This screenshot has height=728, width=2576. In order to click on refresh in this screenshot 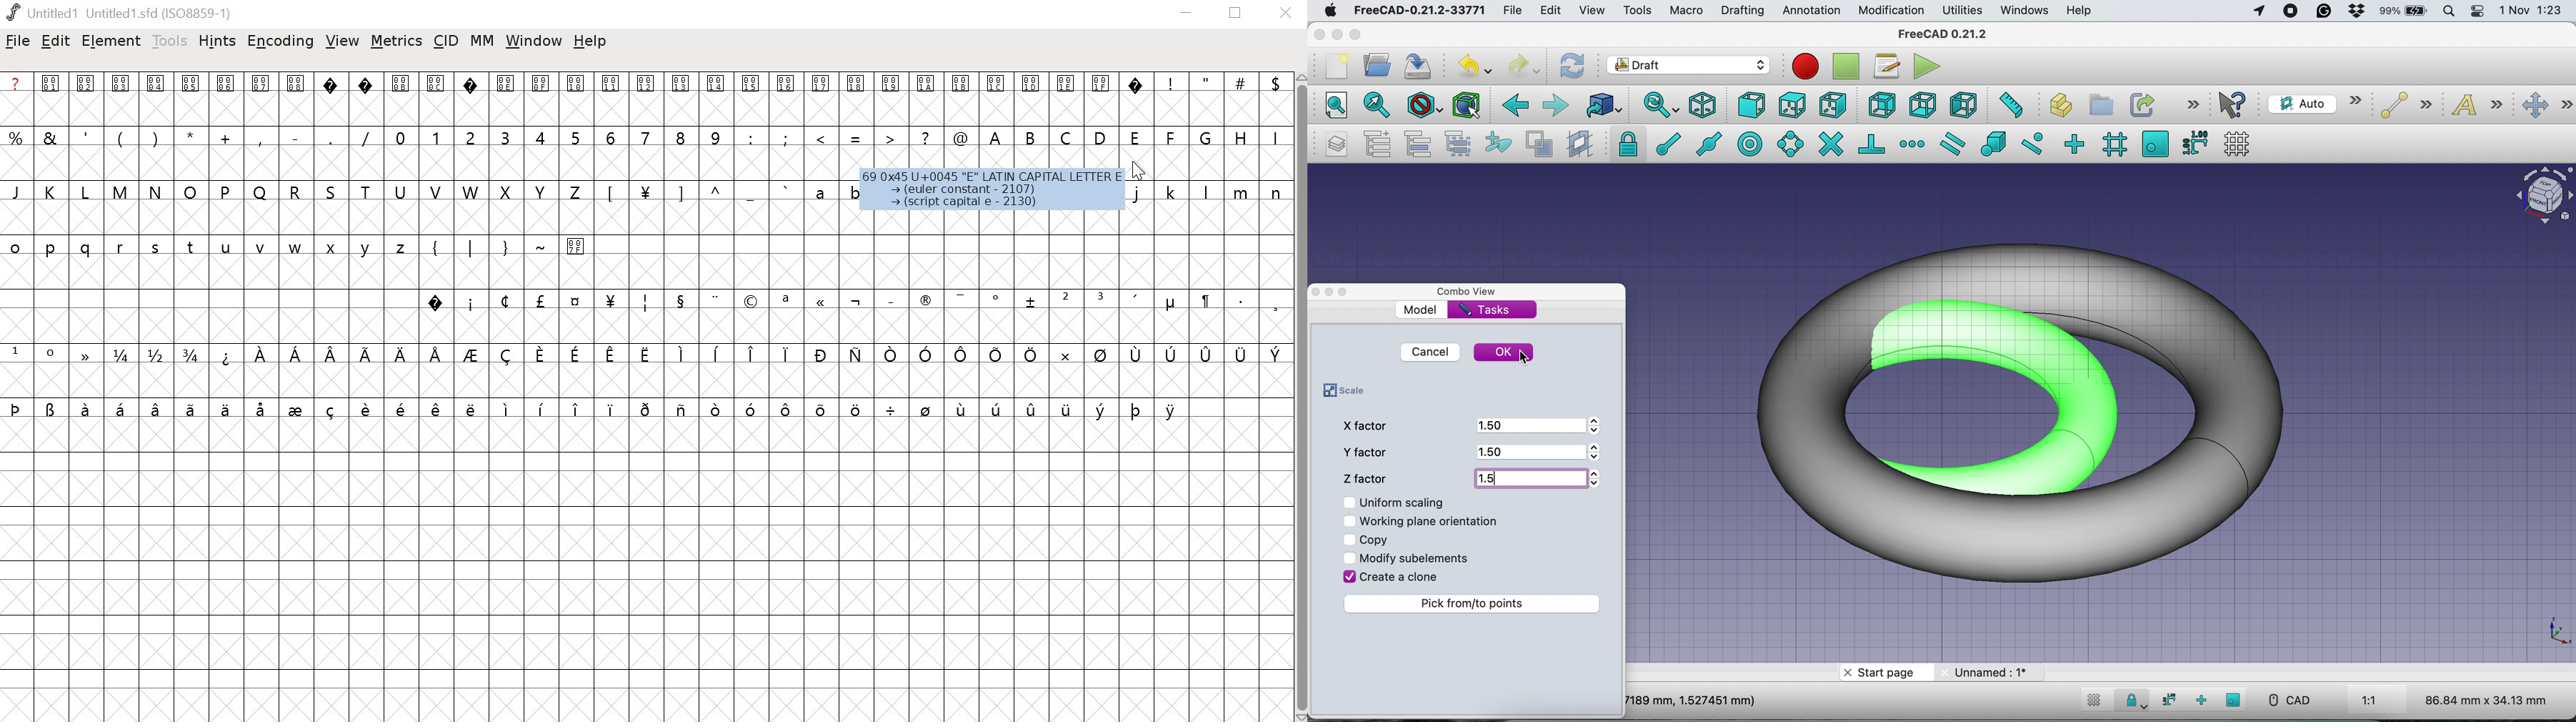, I will do `click(1573, 67)`.